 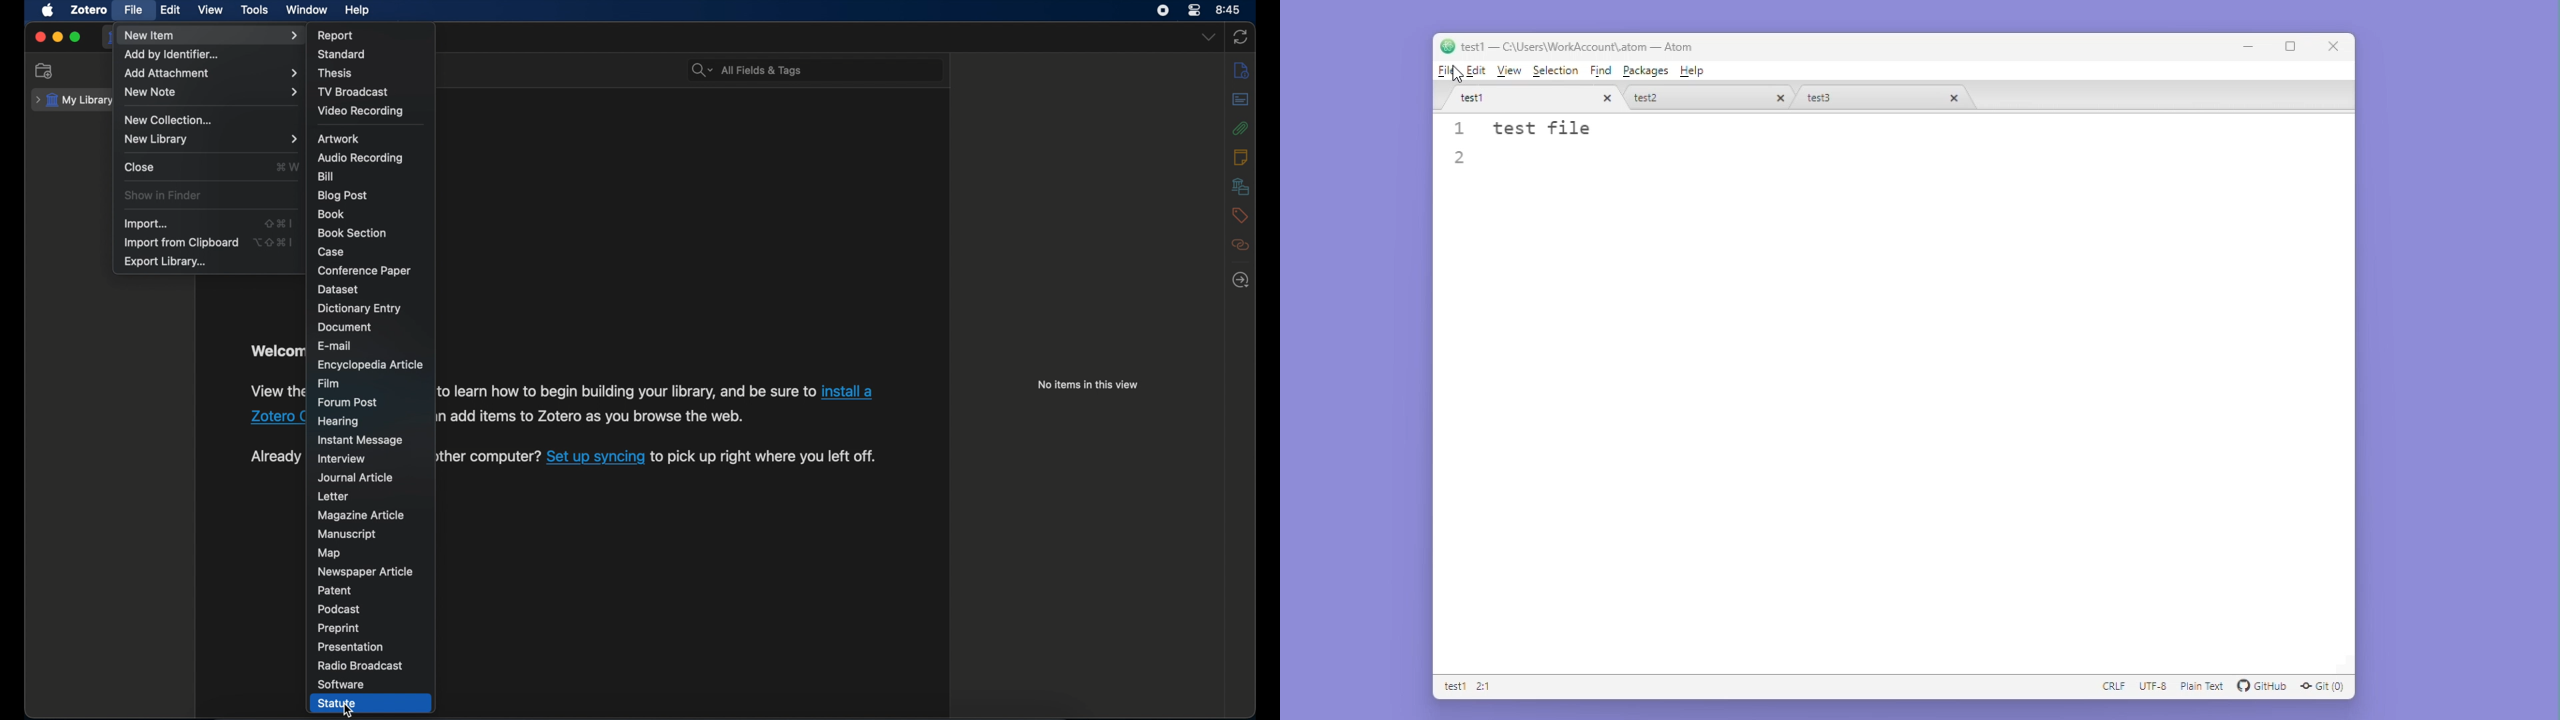 I want to click on import, so click(x=145, y=224).